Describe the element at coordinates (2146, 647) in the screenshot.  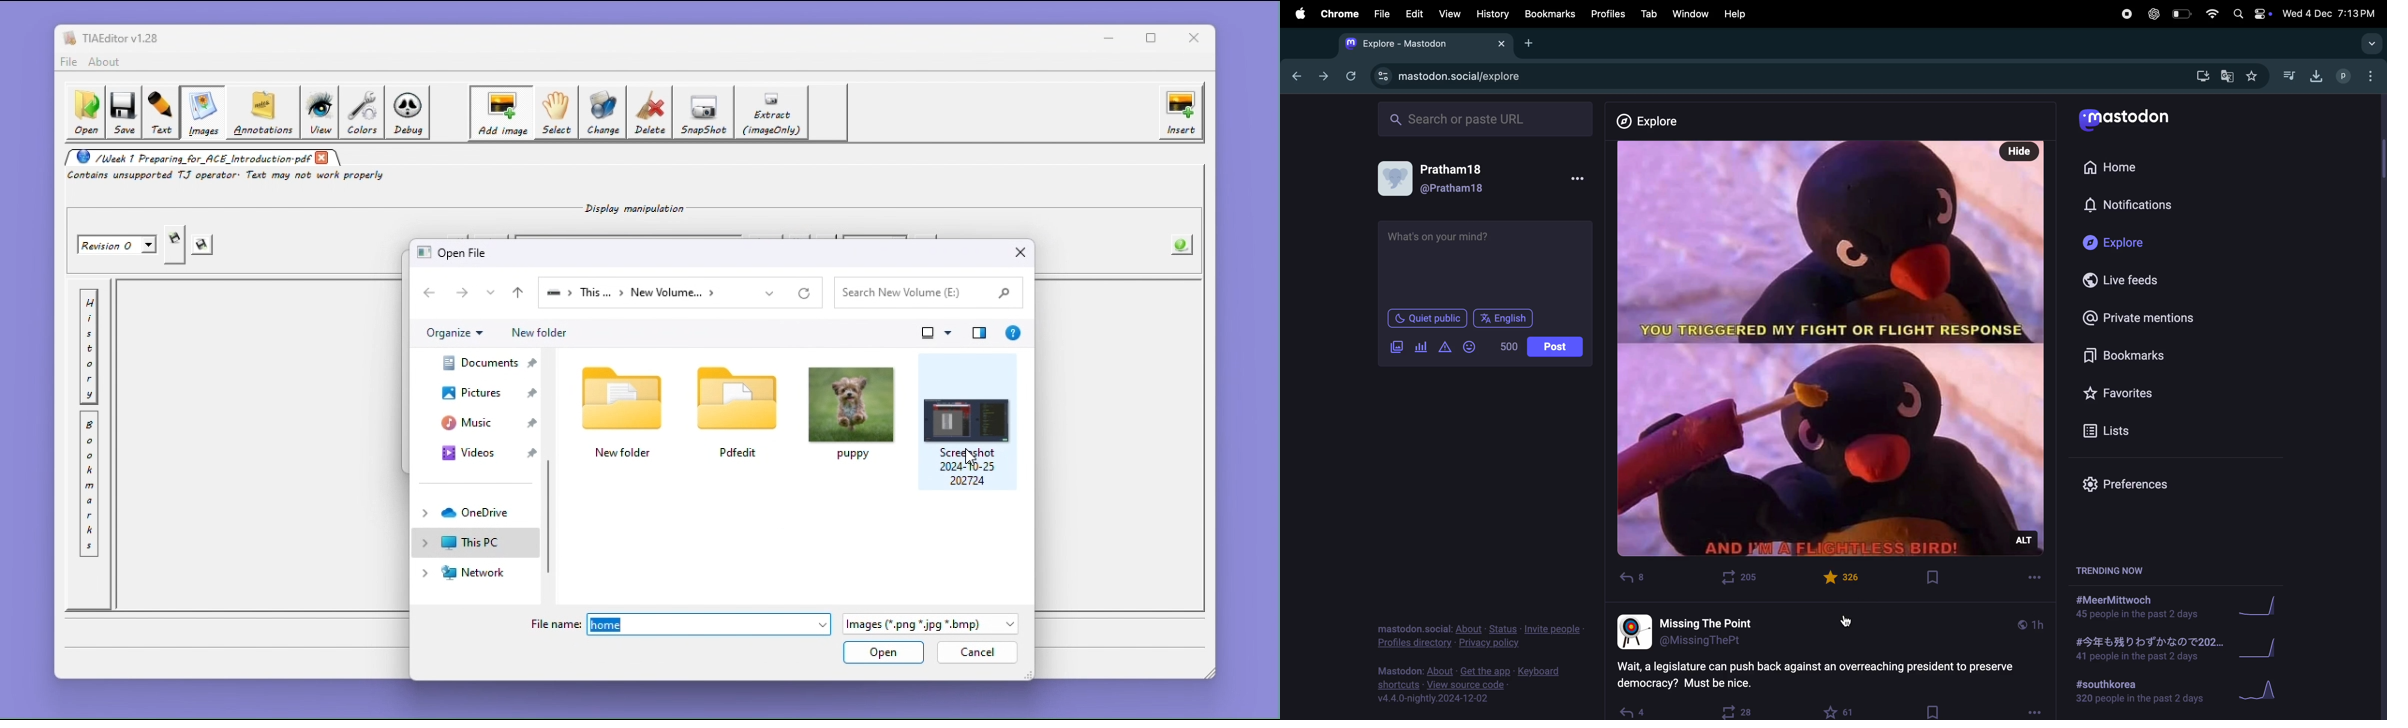
I see `japanese` at that location.